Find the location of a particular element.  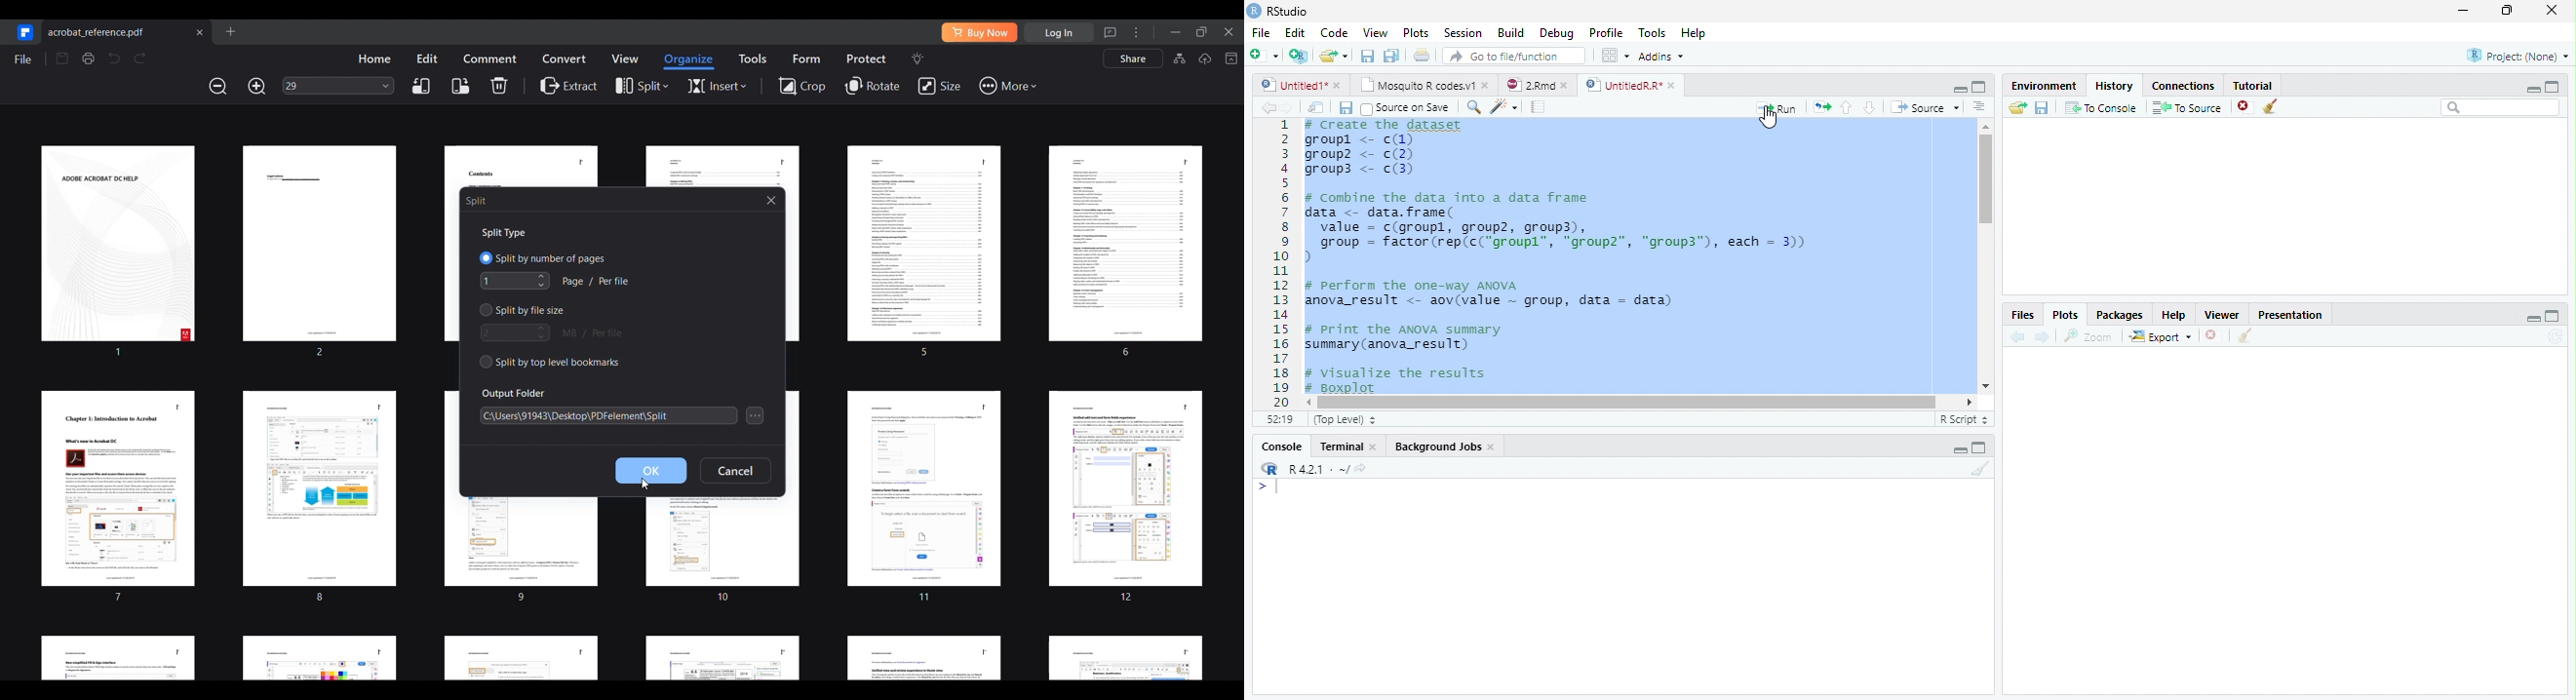

Minimize is located at coordinates (2533, 320).